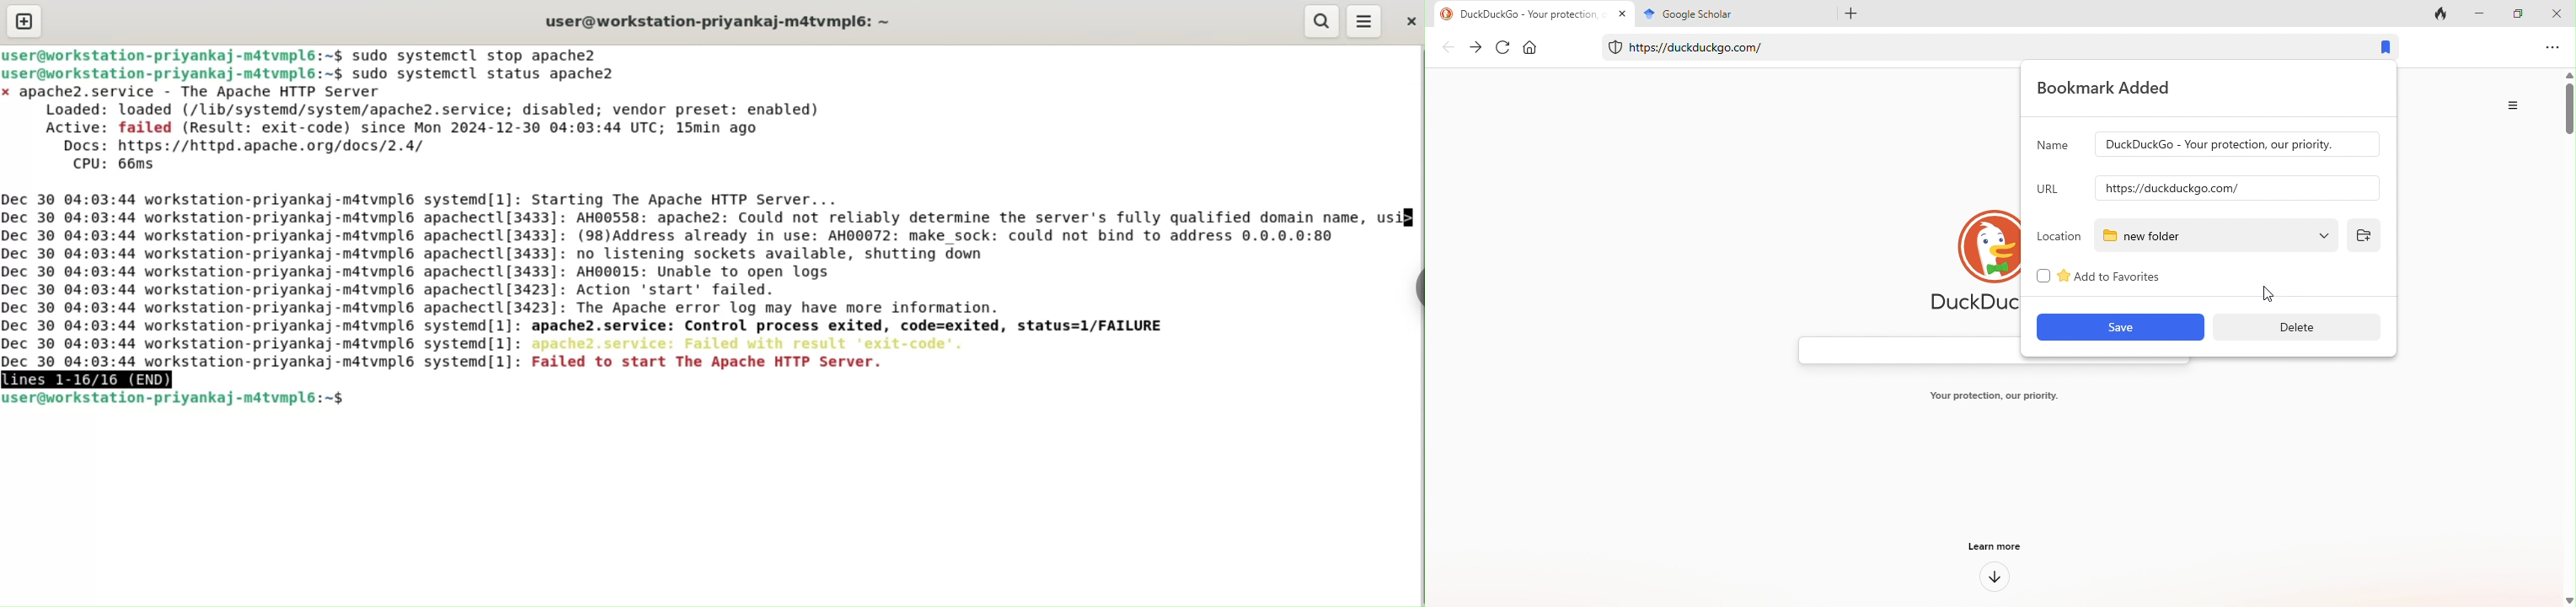  I want to click on options, so click(2553, 47).